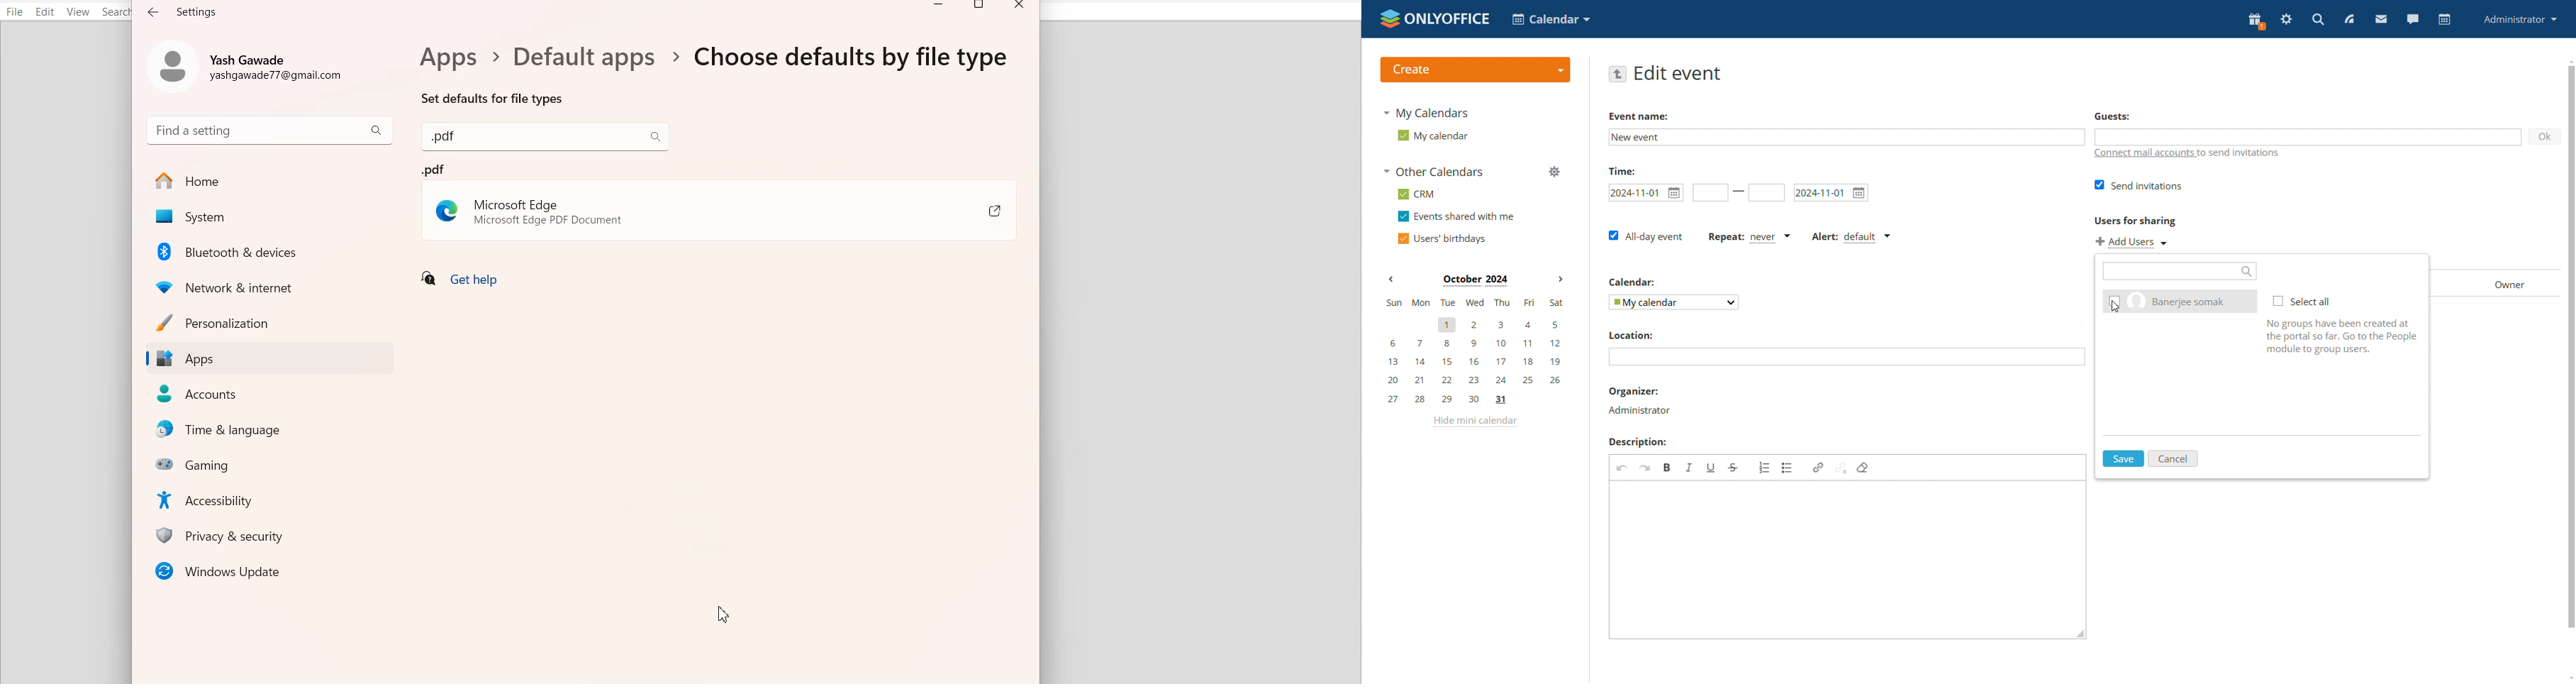  Describe the element at coordinates (1640, 117) in the screenshot. I see `event Name` at that location.